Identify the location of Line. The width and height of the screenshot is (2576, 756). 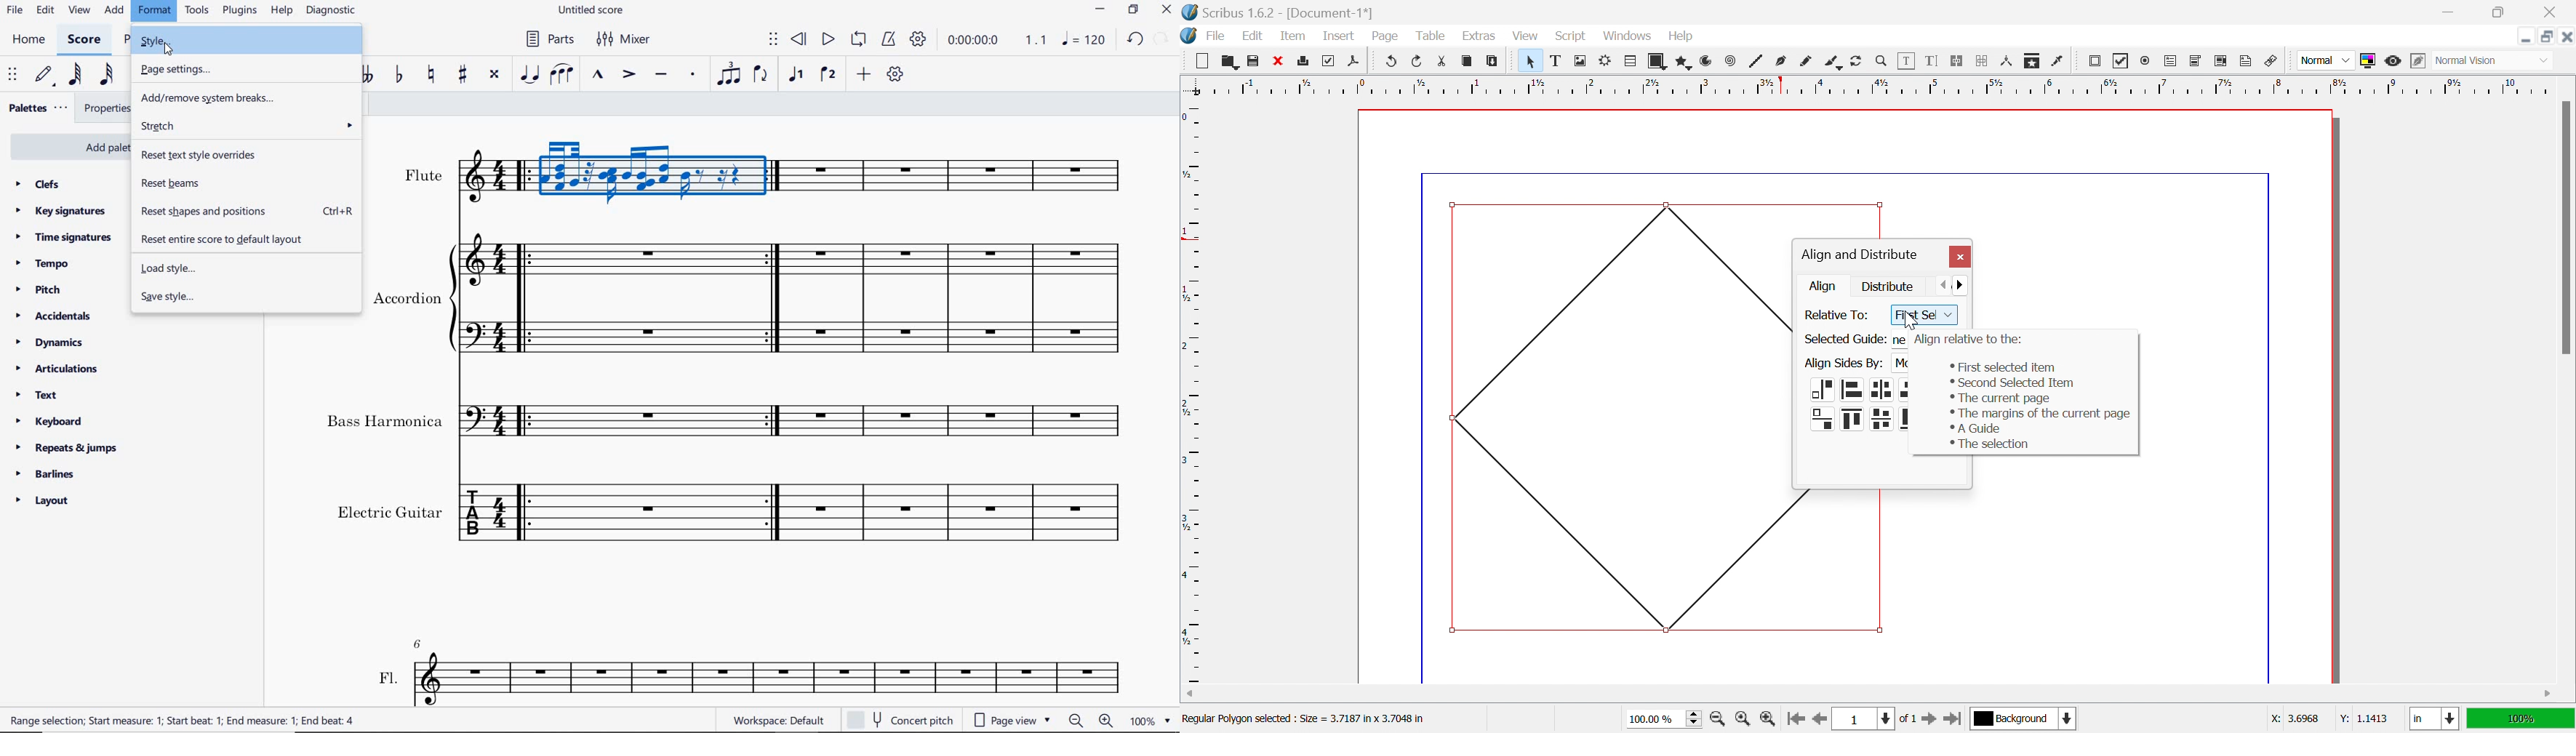
(1756, 60).